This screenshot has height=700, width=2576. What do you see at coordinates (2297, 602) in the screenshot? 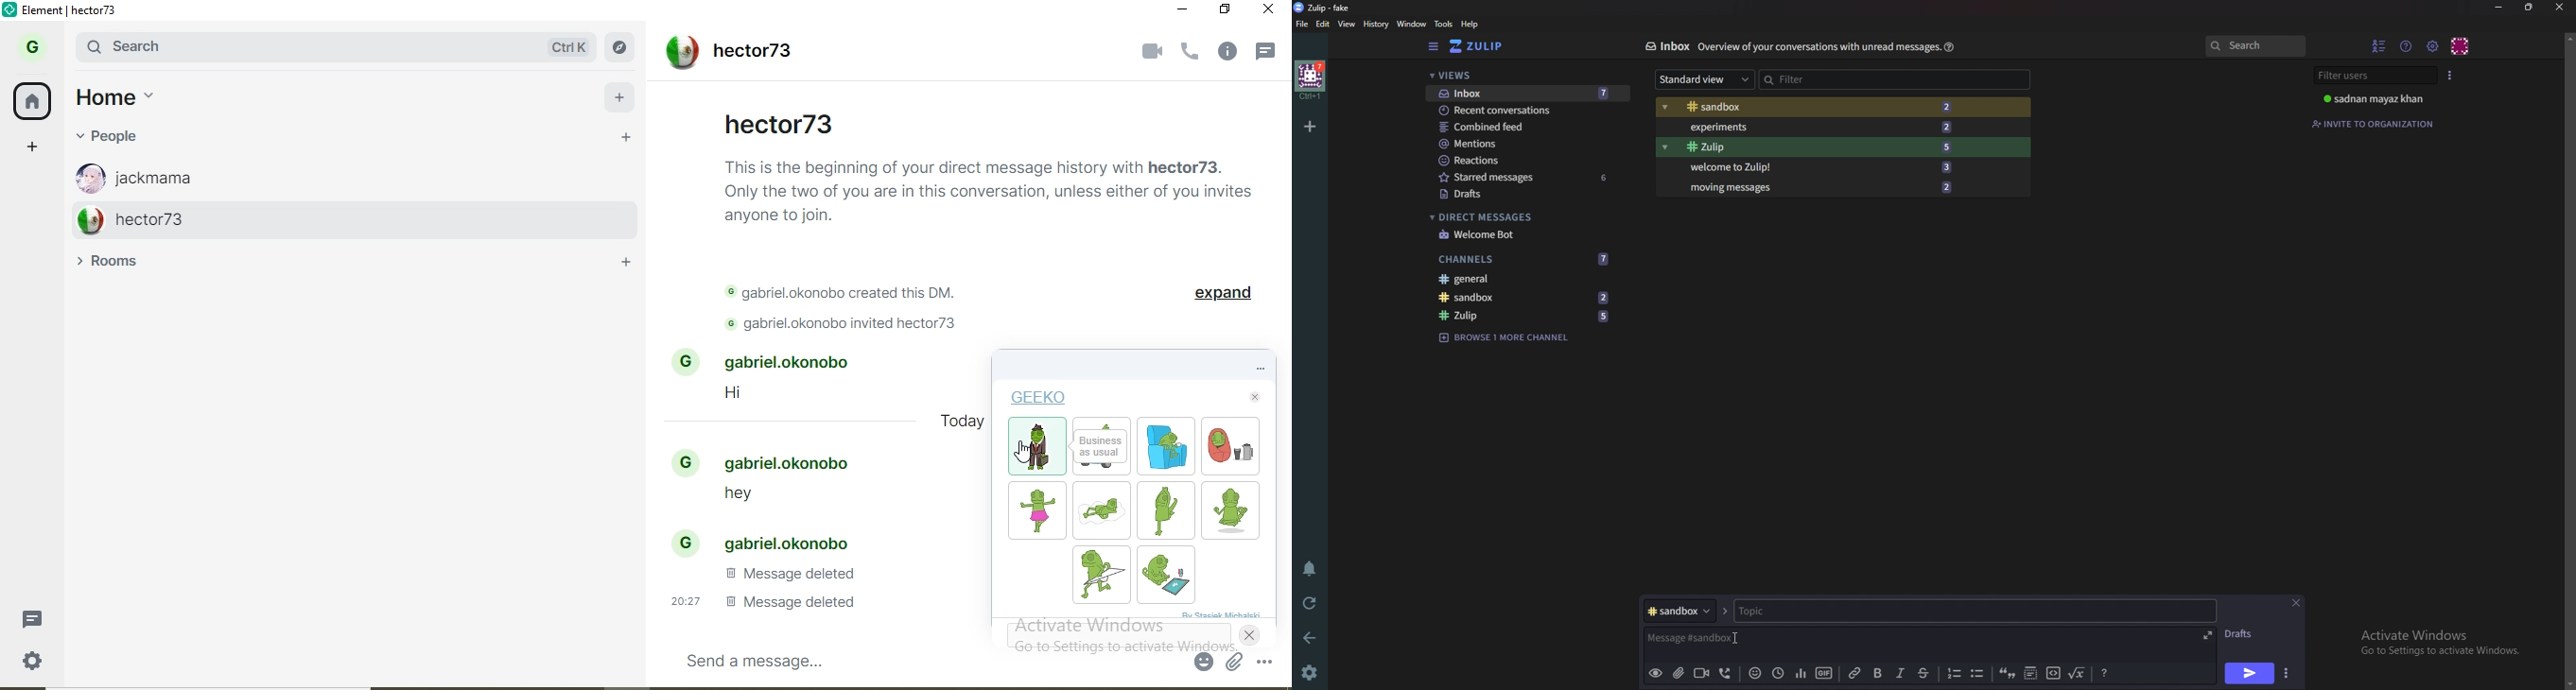
I see `close message` at bounding box center [2297, 602].